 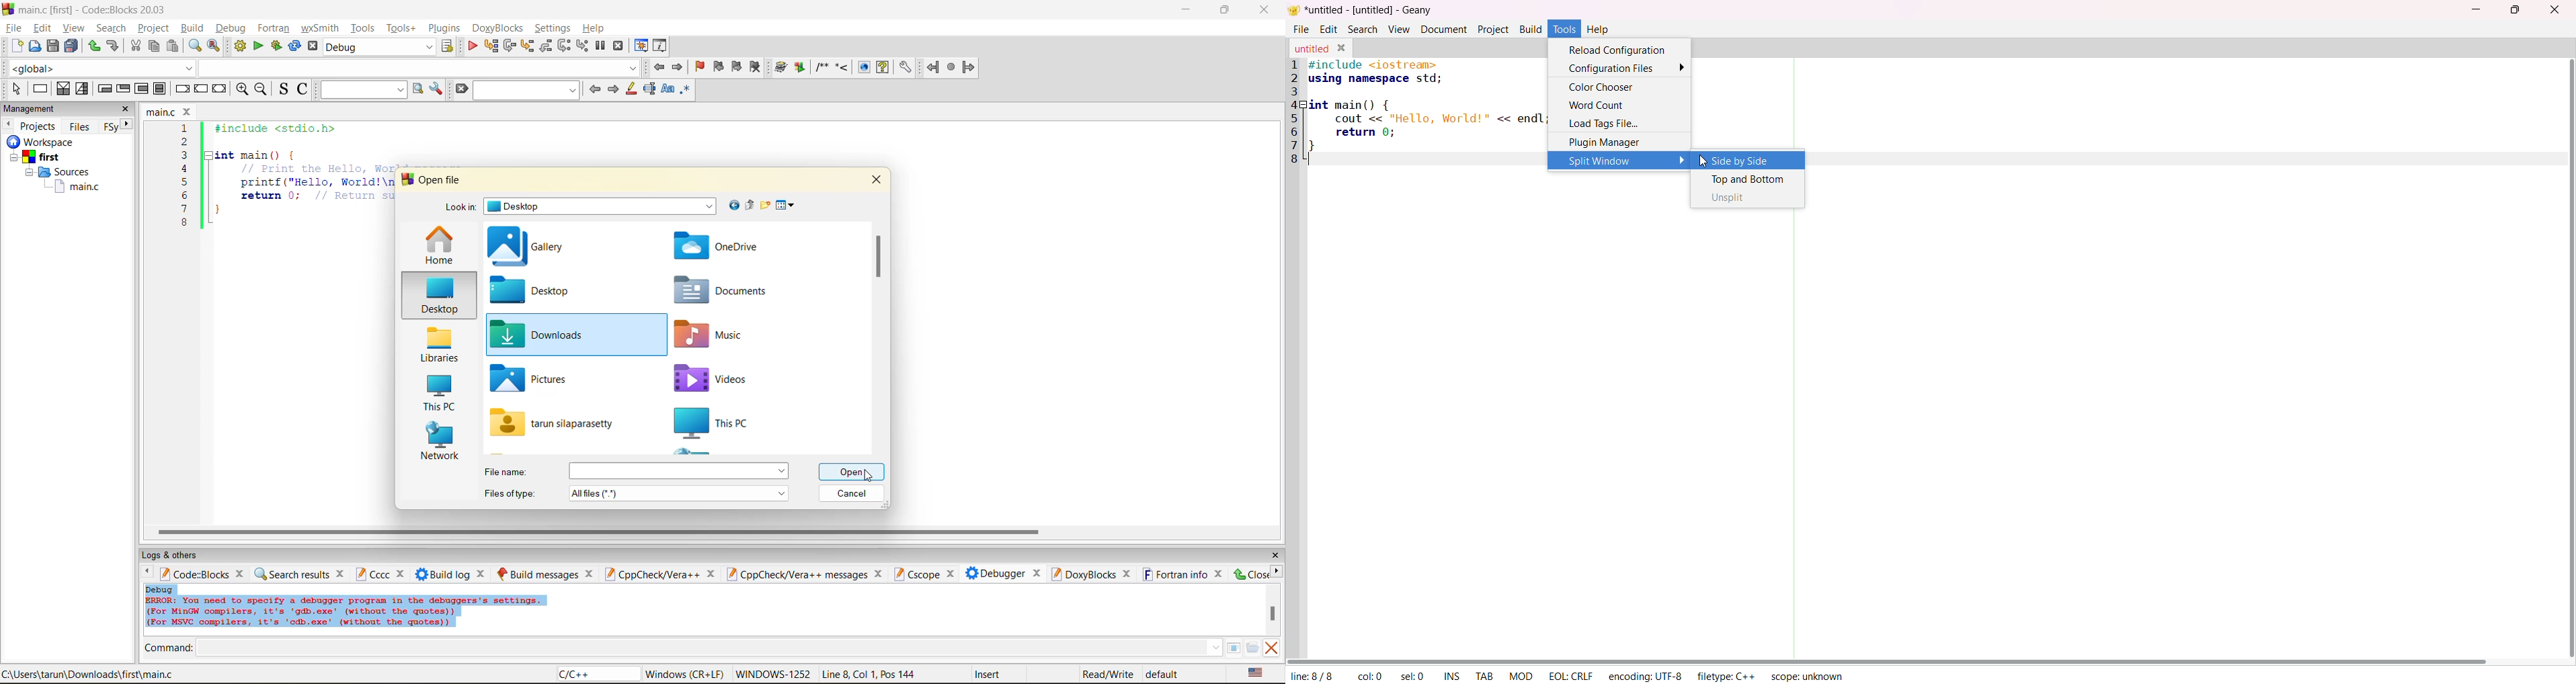 I want to click on Fsy, so click(x=110, y=127).